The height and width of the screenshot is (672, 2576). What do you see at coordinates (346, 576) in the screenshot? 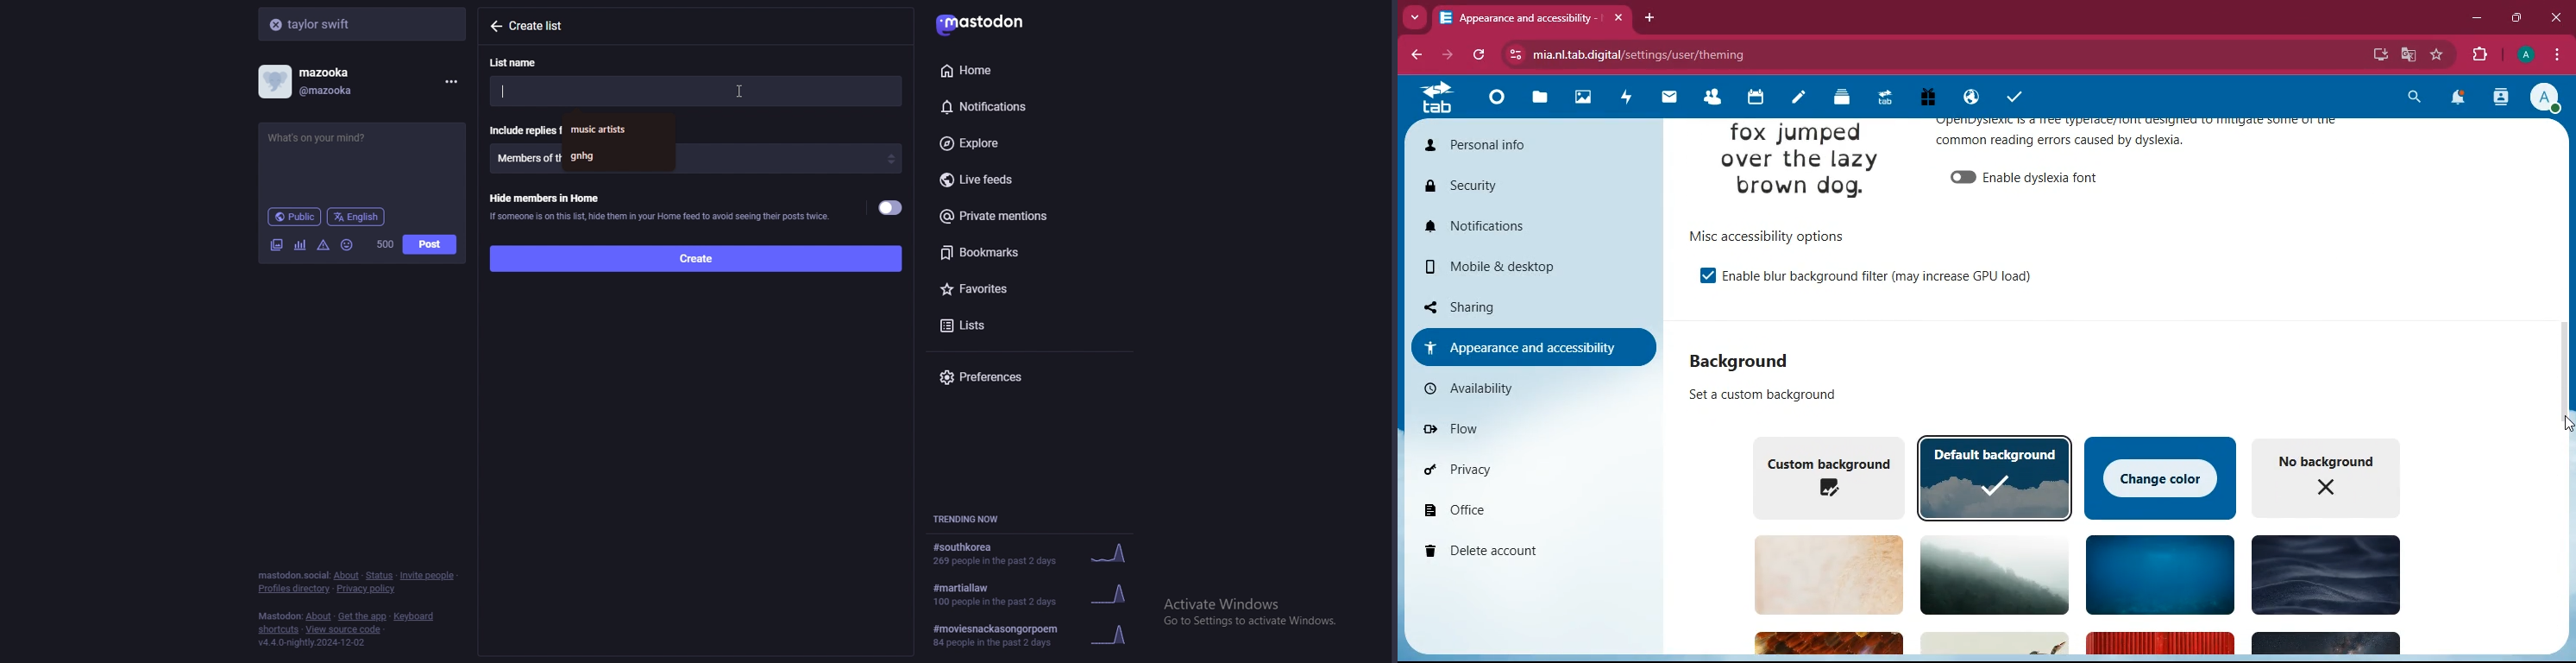
I see `about` at bounding box center [346, 576].